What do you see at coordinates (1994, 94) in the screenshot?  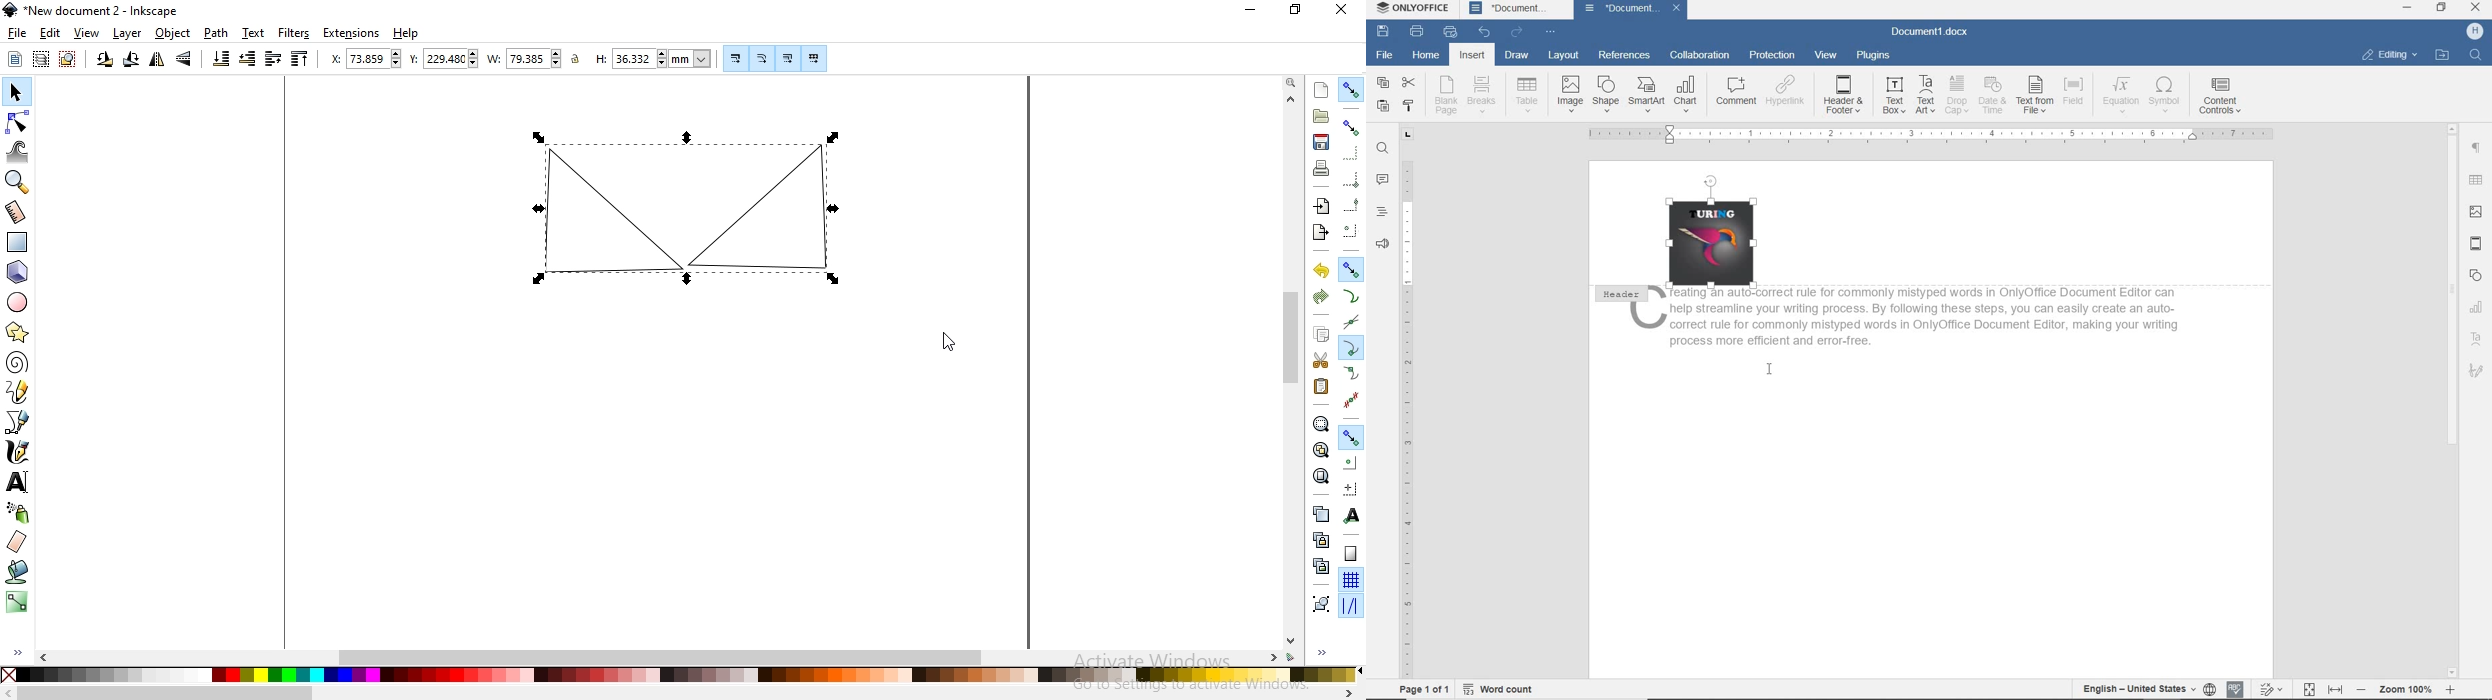 I see `` at bounding box center [1994, 94].